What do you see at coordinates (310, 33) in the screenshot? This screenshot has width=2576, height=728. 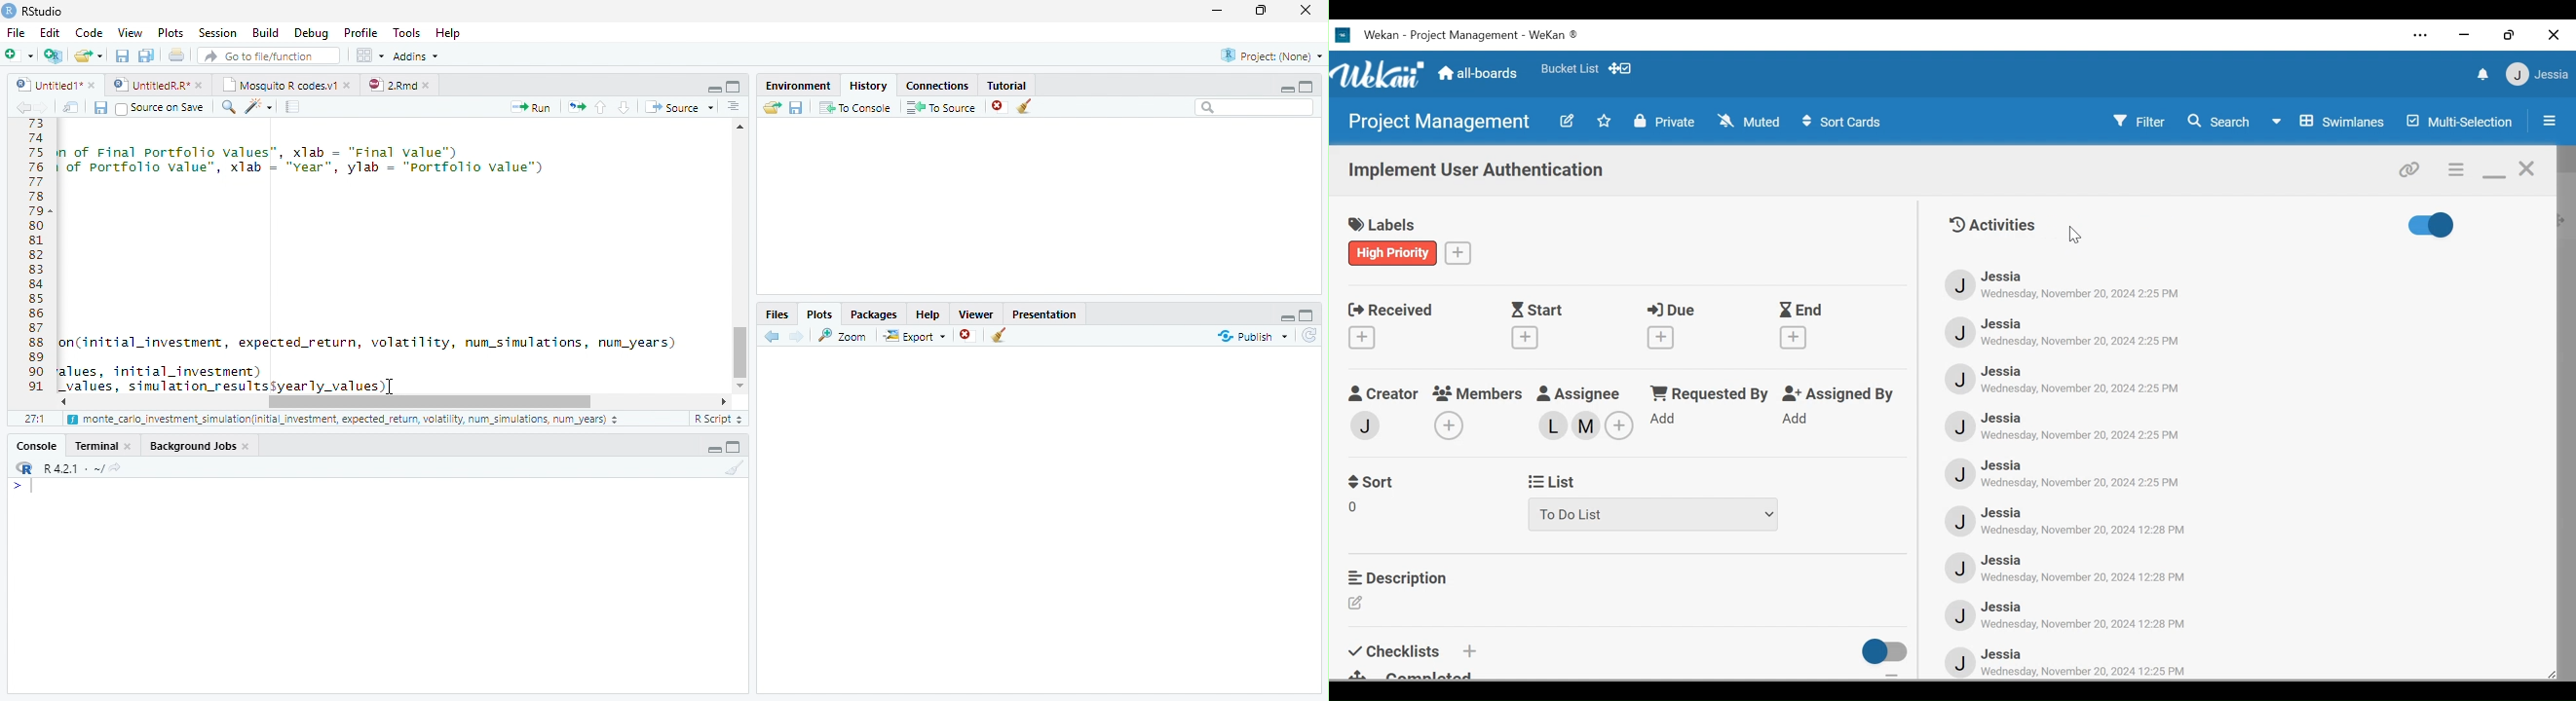 I see `Debug` at bounding box center [310, 33].